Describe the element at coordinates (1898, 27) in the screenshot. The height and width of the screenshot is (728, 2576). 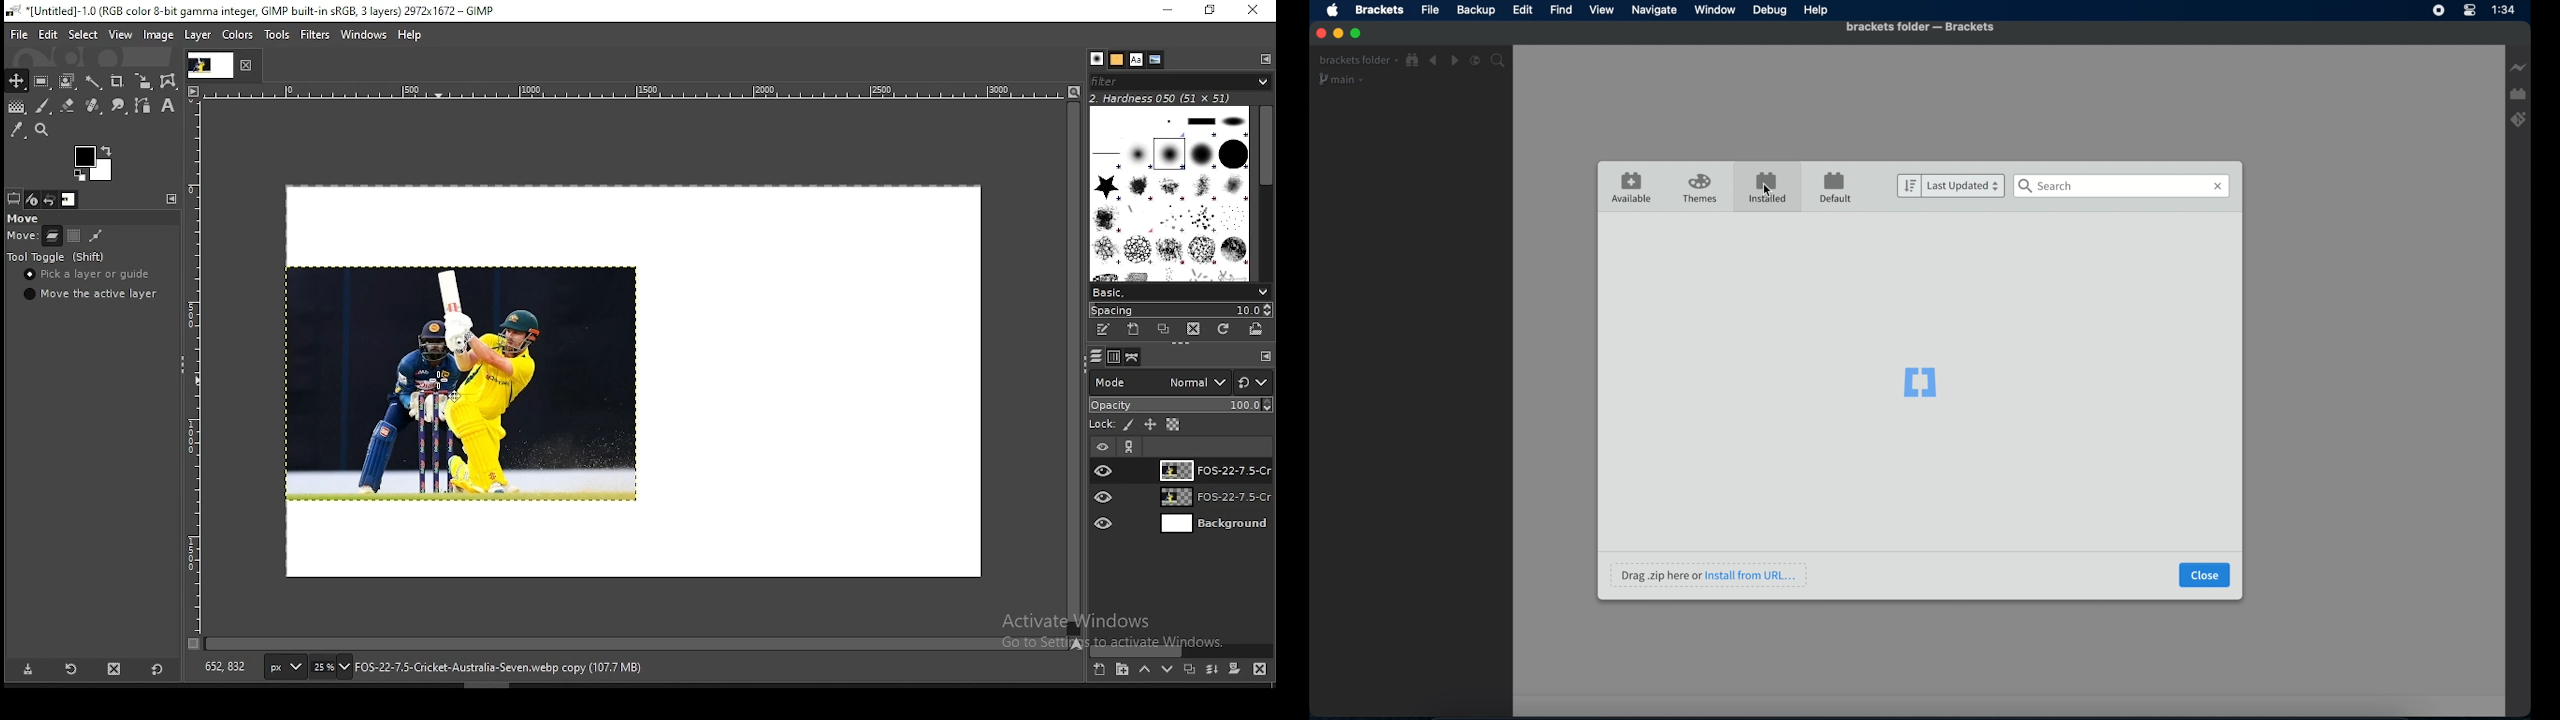
I see `Brackets folder - Brackets` at that location.